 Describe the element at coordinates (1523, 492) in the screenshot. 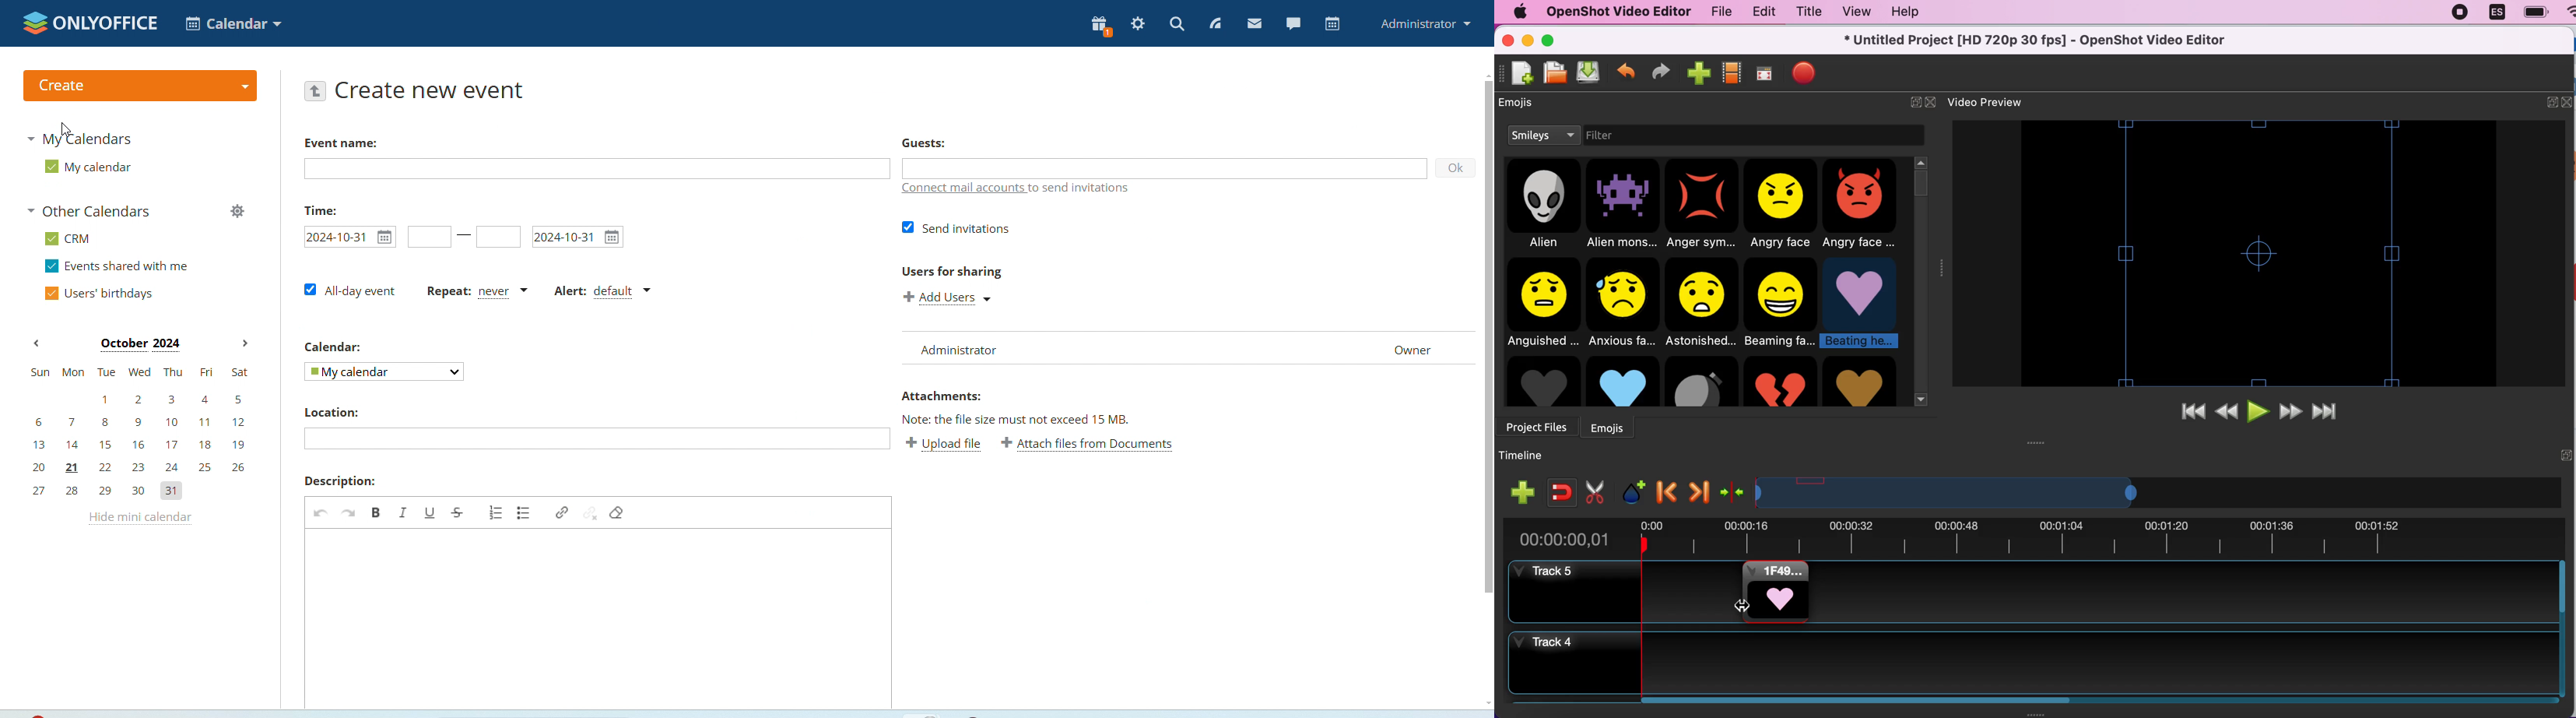

I see `add track` at that location.